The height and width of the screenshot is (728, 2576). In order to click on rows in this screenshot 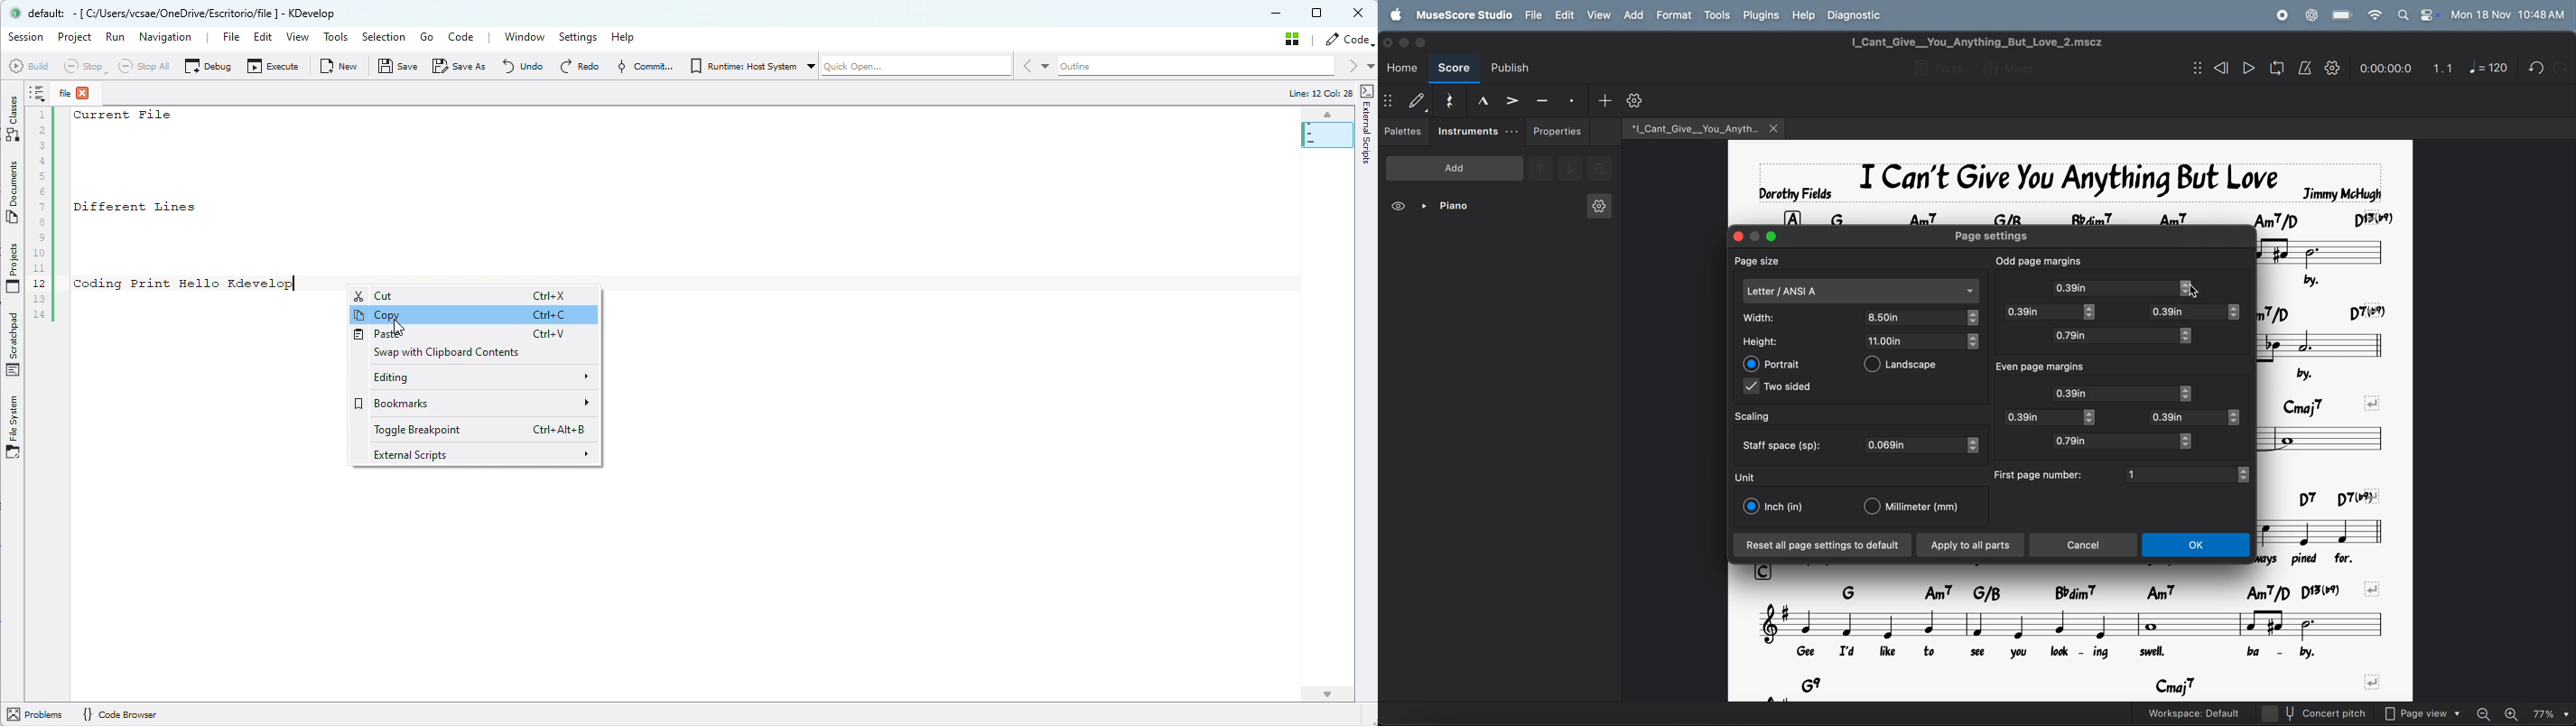, I will do `click(1791, 216)`.